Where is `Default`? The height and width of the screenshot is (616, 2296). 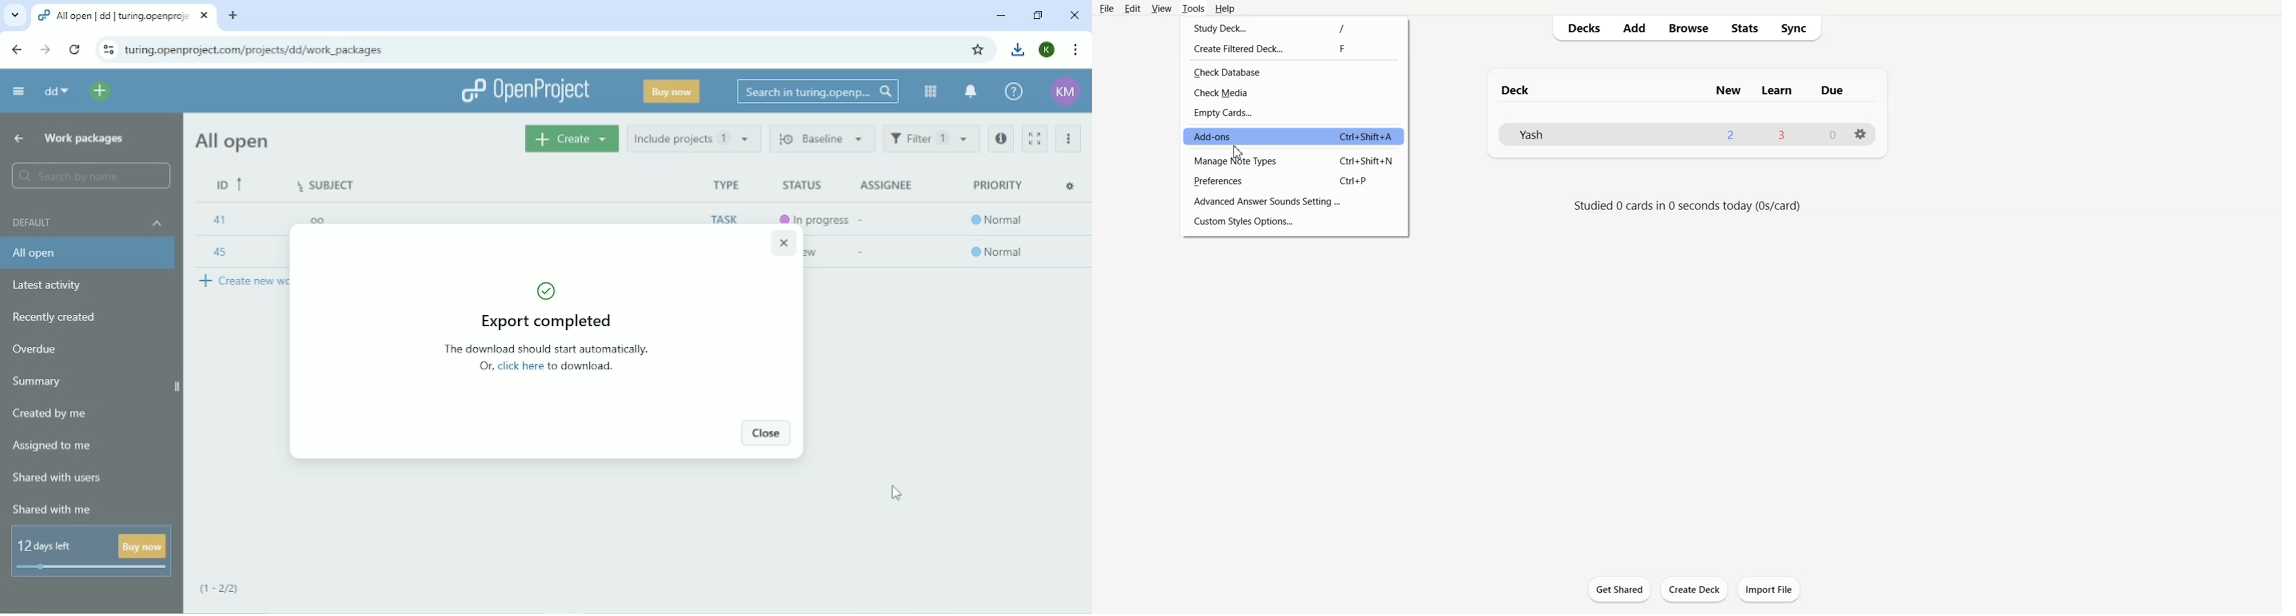
Default is located at coordinates (87, 221).